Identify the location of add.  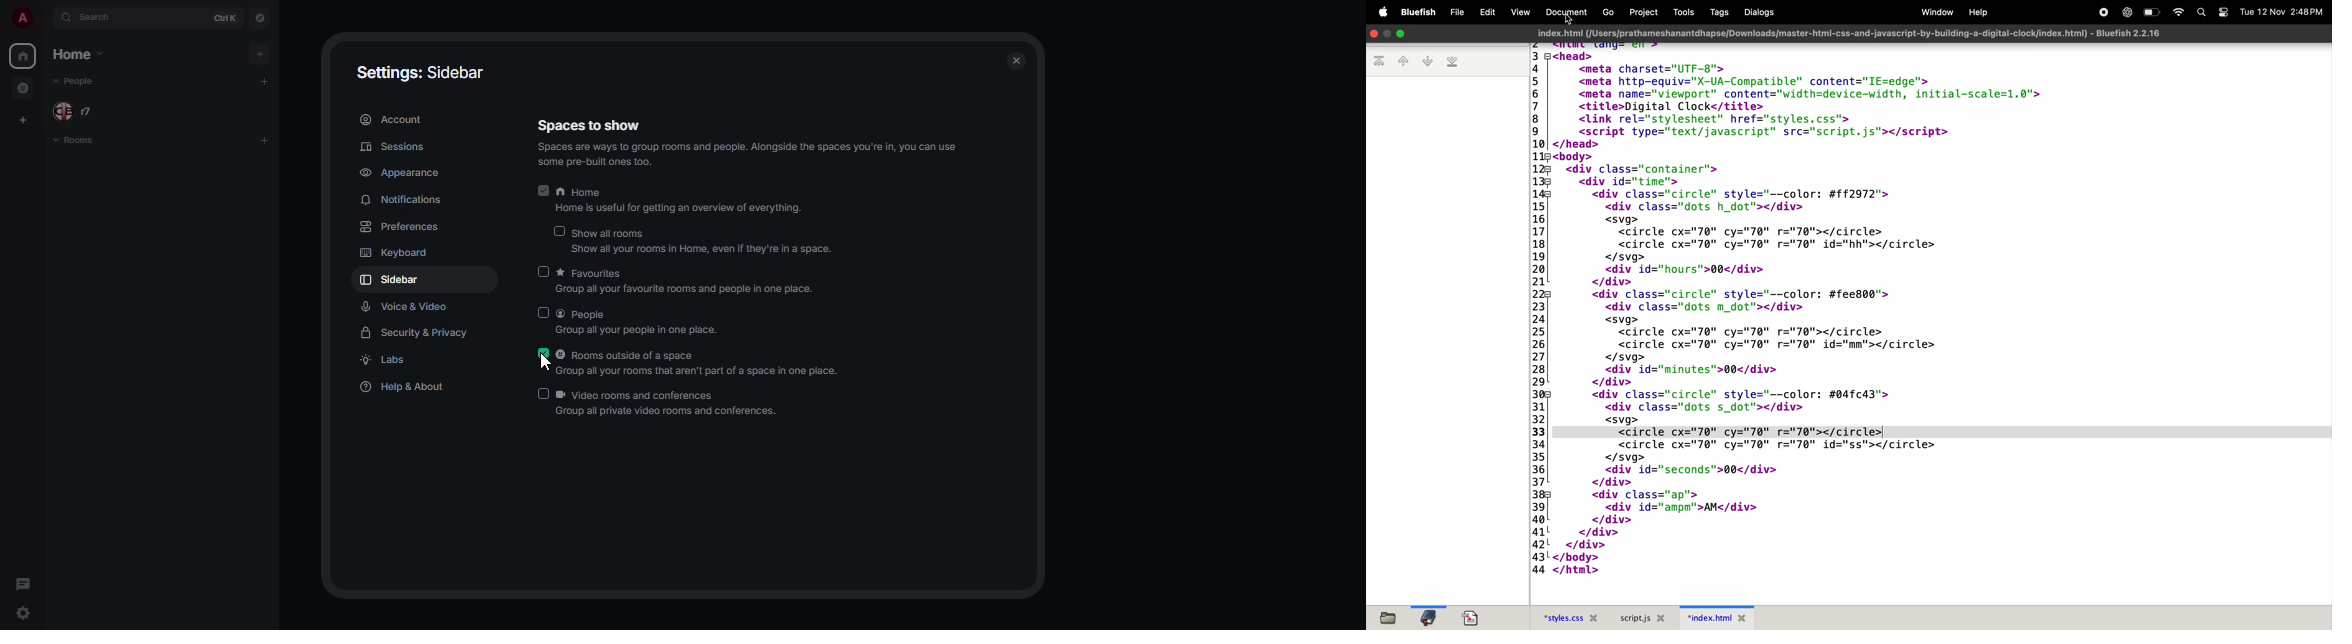
(264, 141).